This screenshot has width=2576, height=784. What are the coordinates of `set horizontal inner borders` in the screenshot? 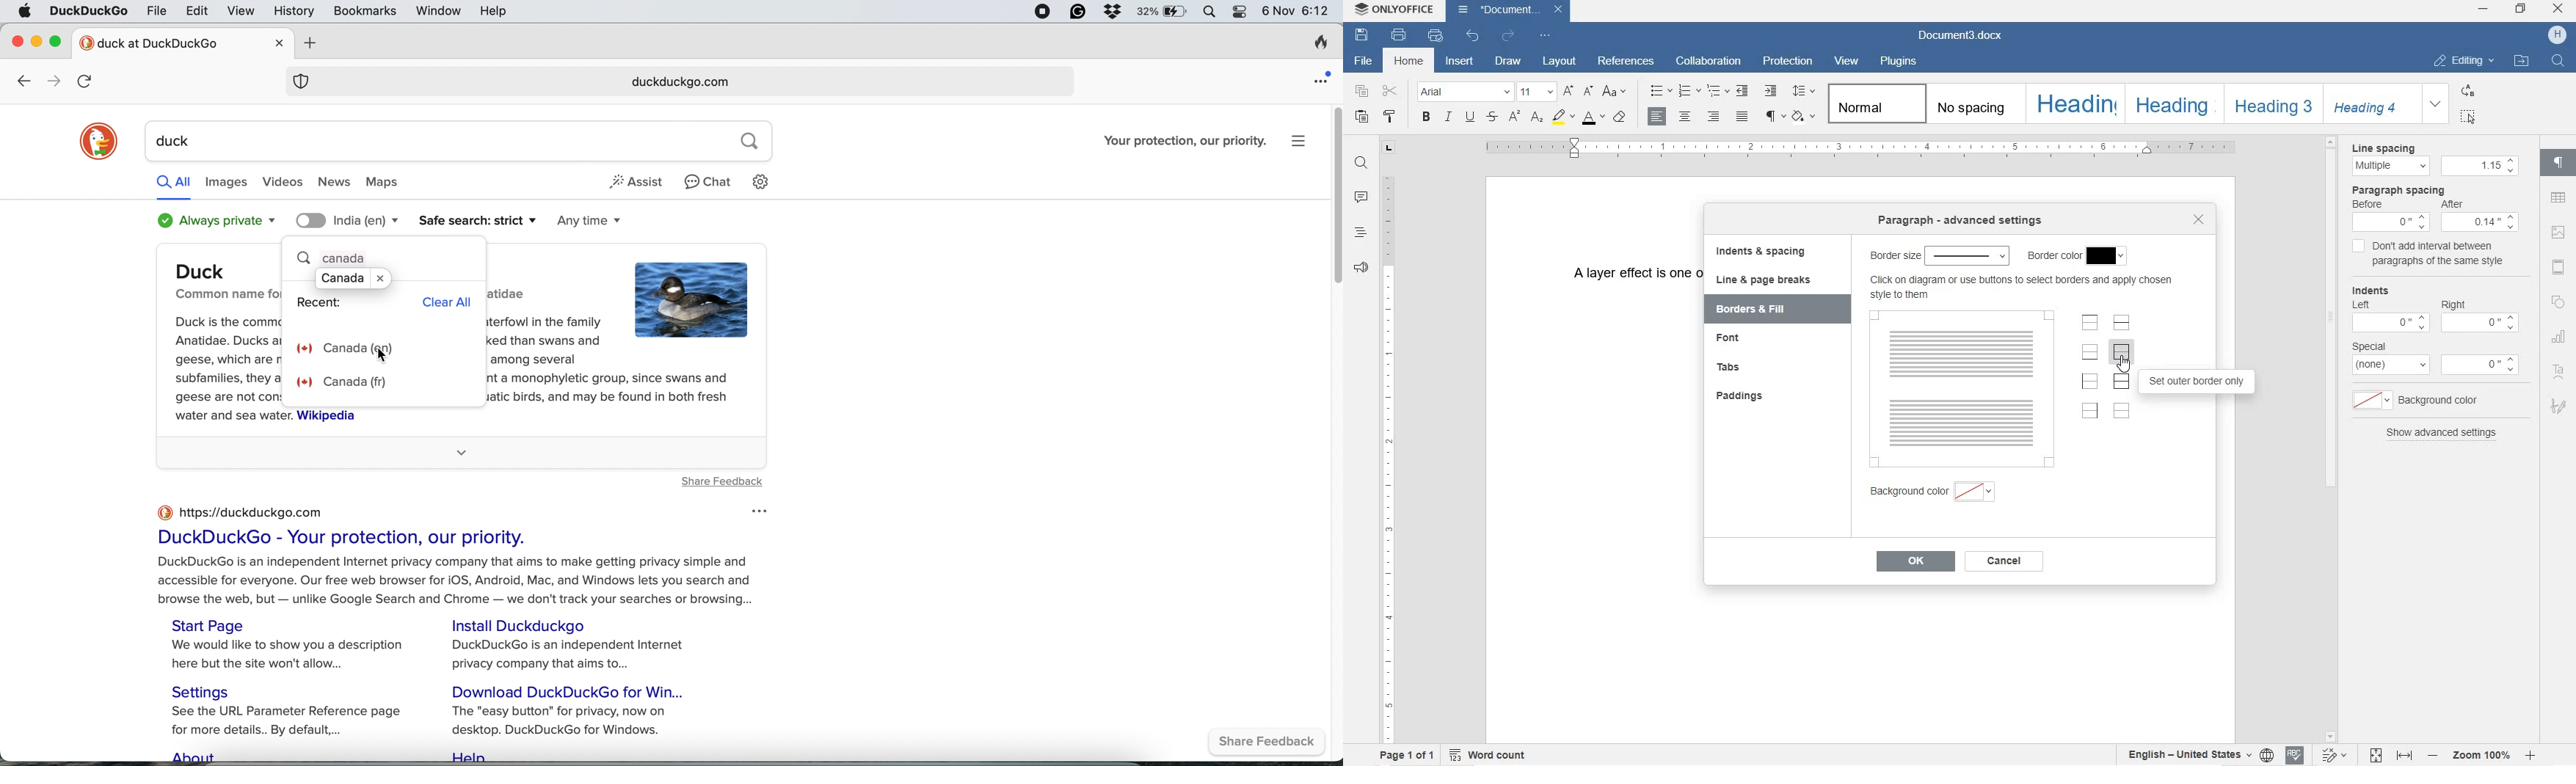 It's located at (2122, 322).